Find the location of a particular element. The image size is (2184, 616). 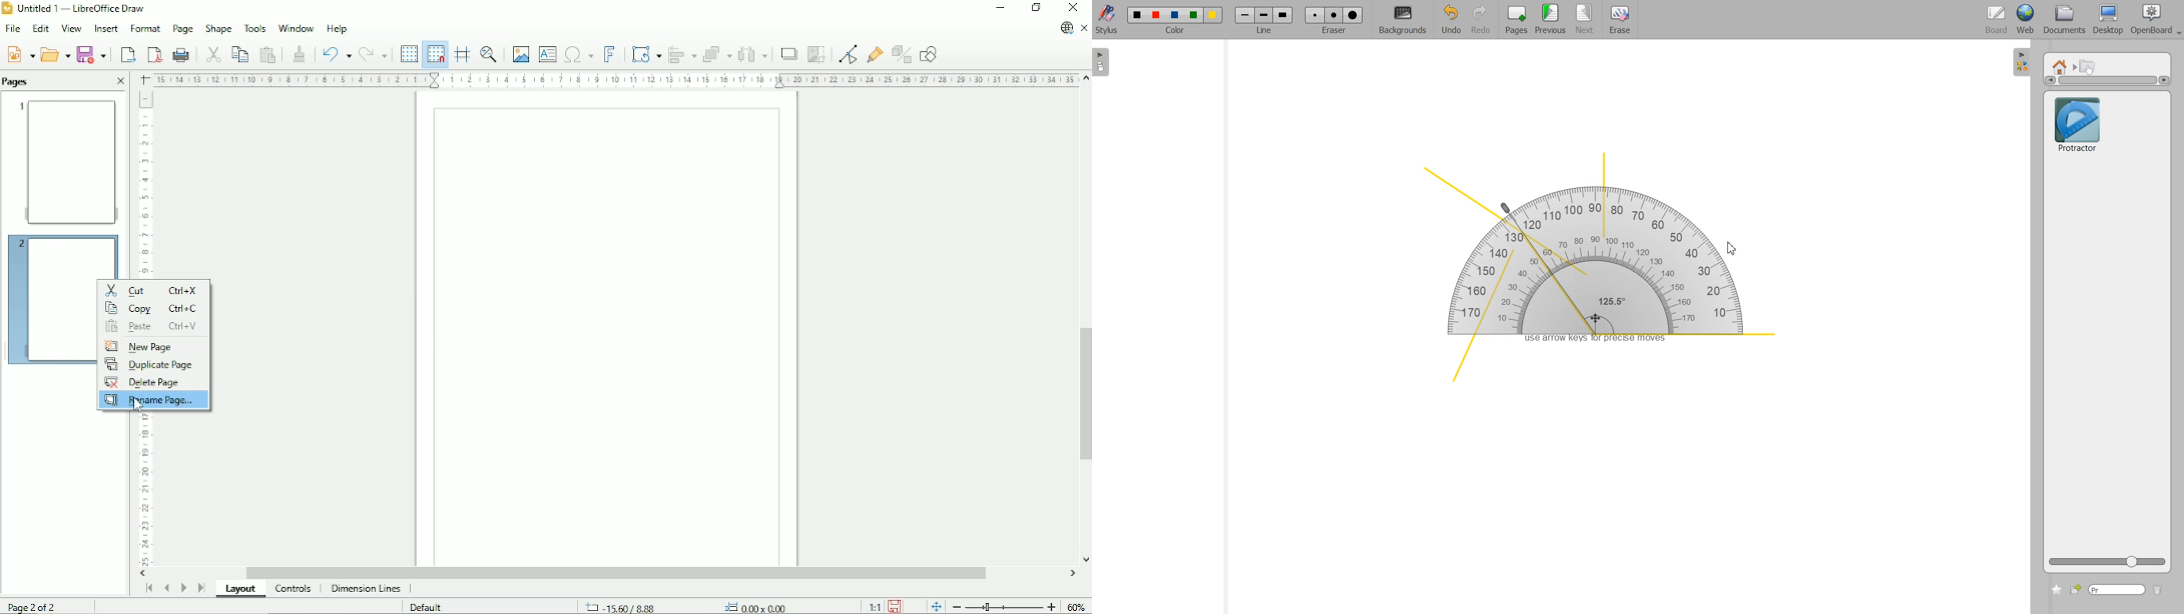

Undo is located at coordinates (334, 53).